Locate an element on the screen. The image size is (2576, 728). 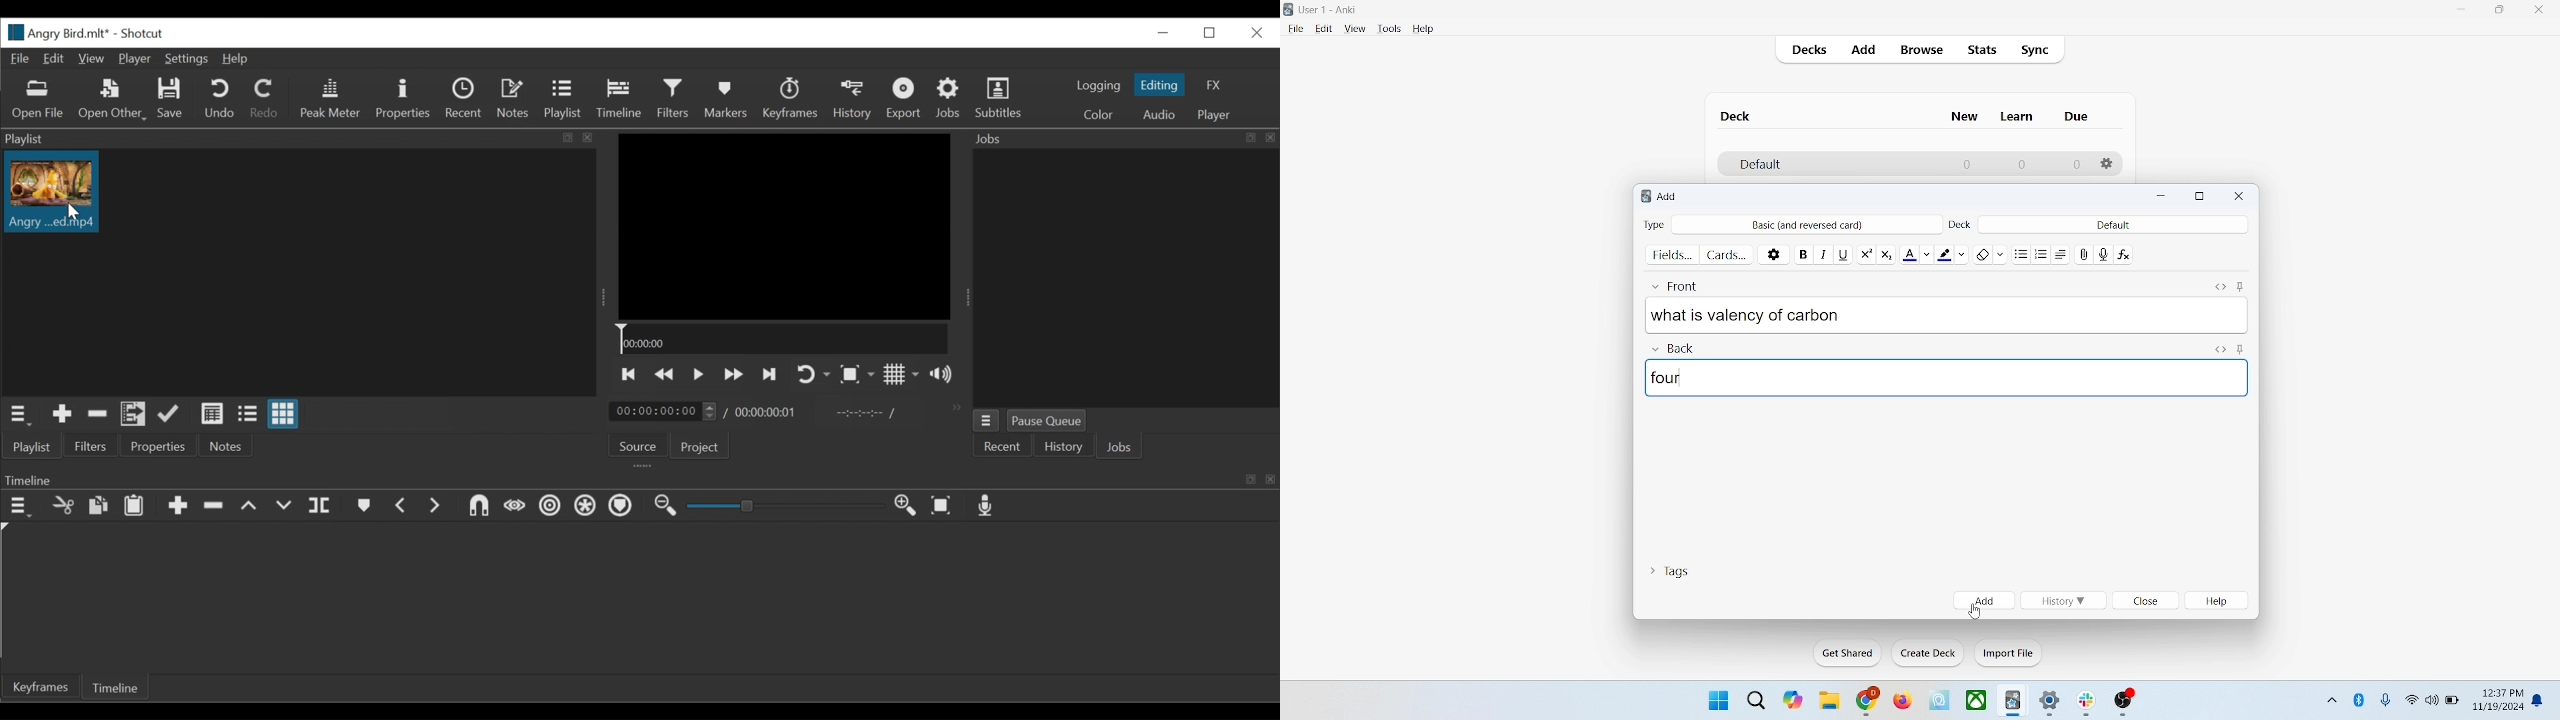
Timeline is located at coordinates (619, 98).